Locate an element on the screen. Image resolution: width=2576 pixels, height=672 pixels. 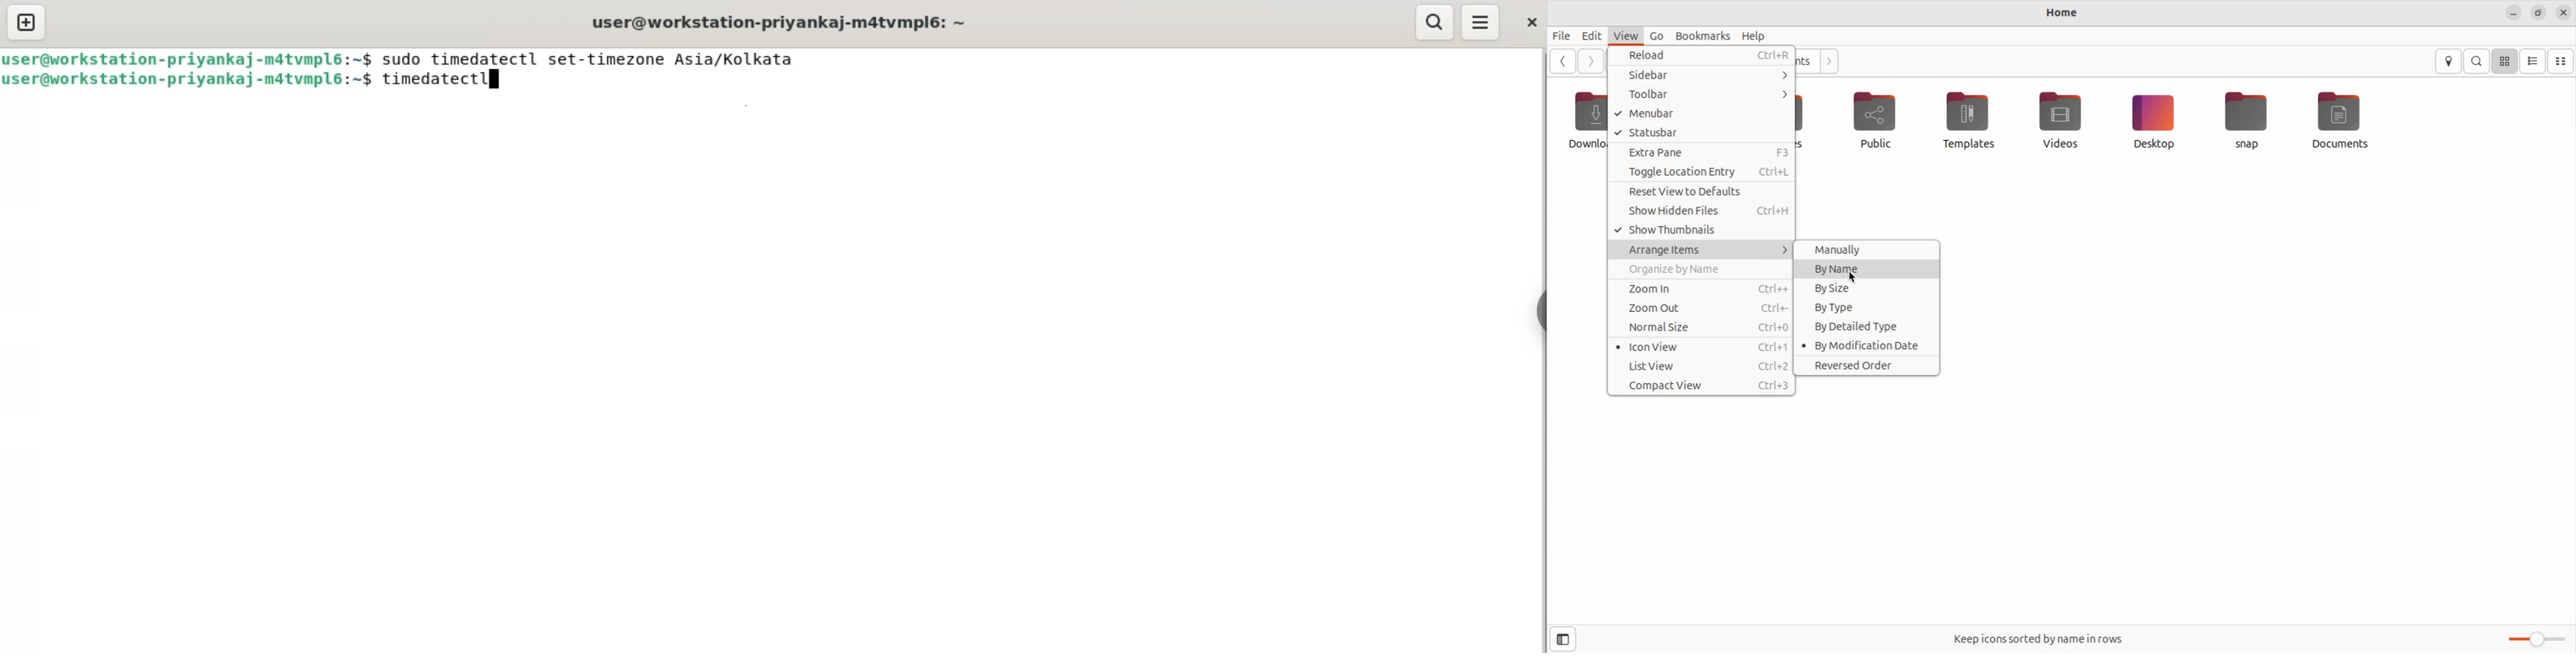
menu is located at coordinates (1480, 23).